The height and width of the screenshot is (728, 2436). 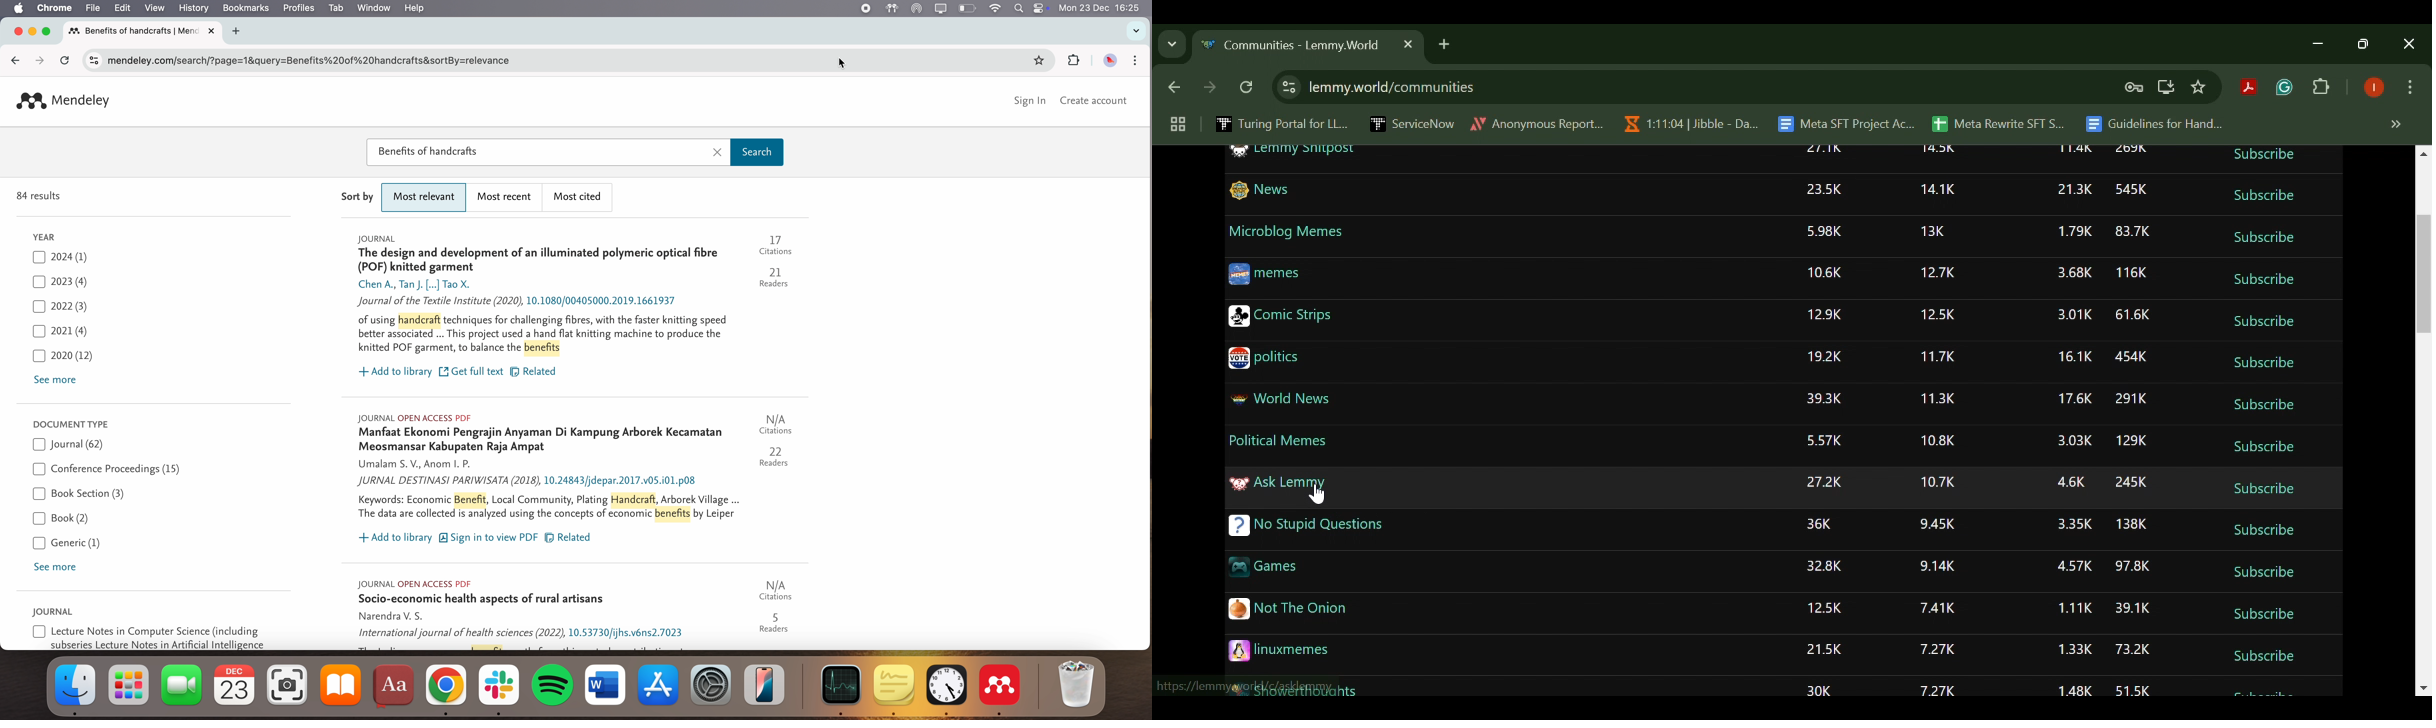 I want to click on journal, so click(x=55, y=612).